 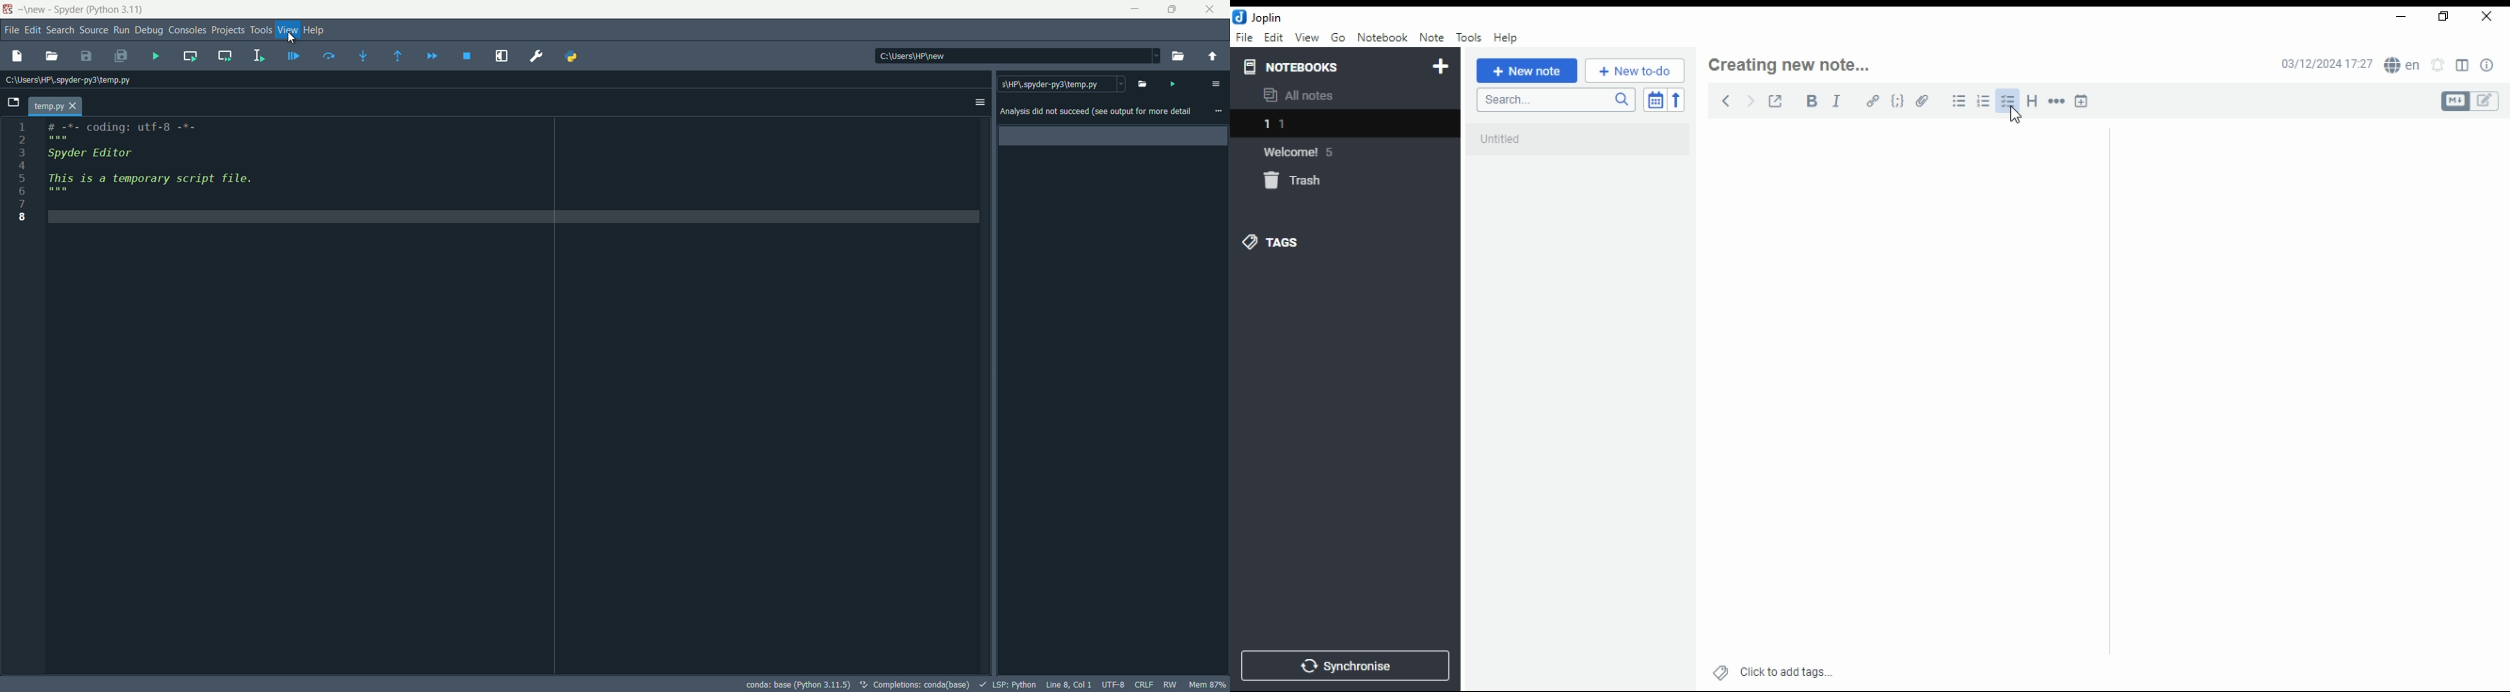 I want to click on numbered list, so click(x=1982, y=102).